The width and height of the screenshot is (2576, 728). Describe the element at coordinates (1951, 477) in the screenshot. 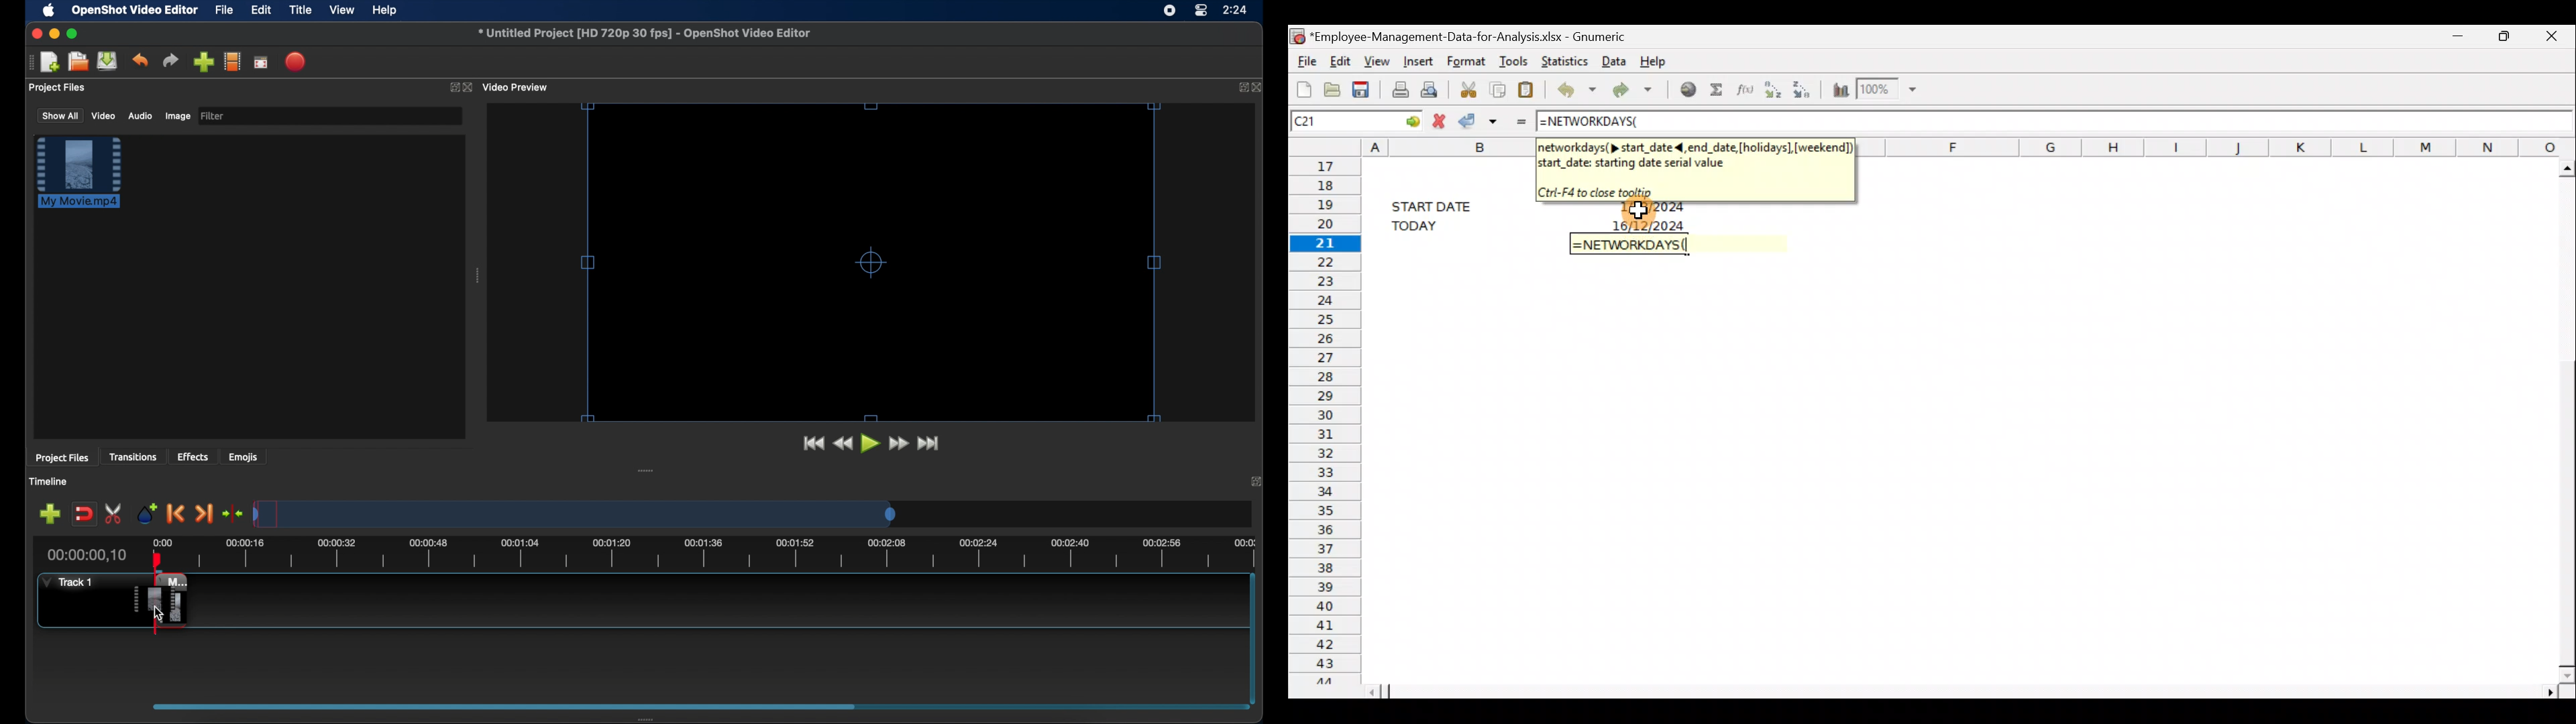

I see `Cells` at that location.